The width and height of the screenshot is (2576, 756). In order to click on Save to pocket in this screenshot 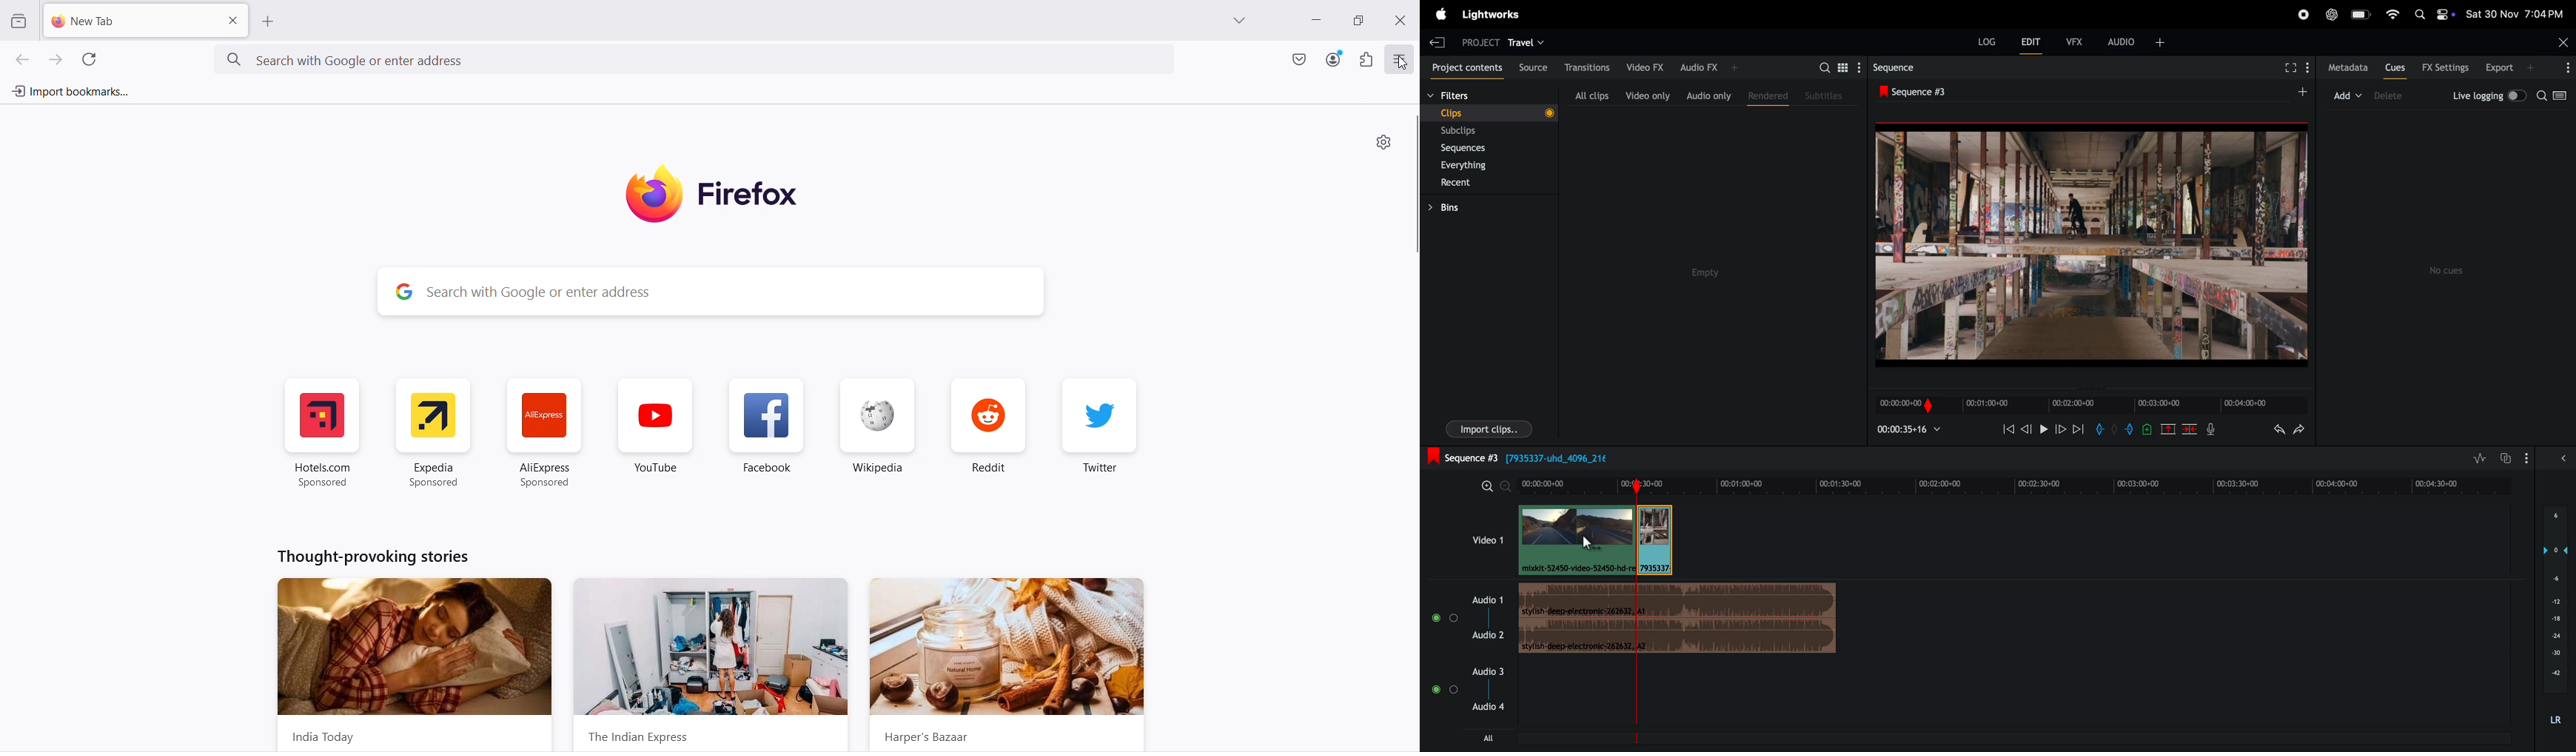, I will do `click(1297, 58)`.